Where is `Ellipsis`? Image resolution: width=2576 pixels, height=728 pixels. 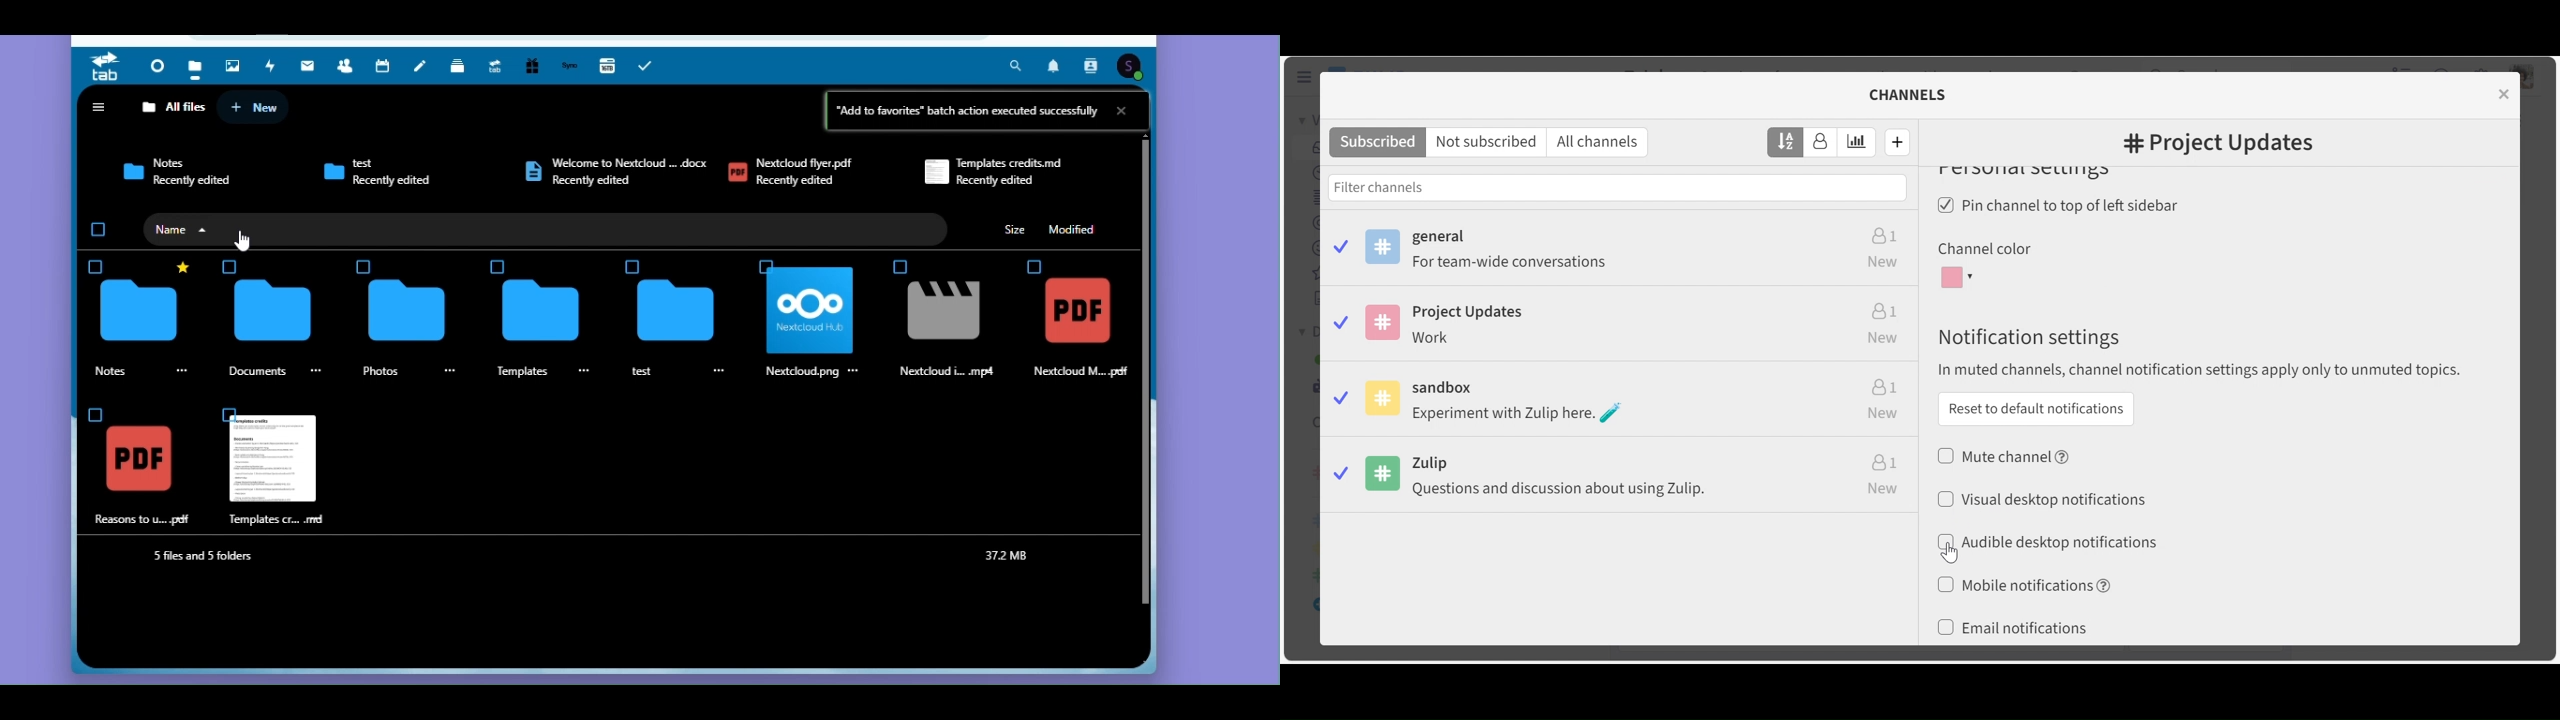
Ellipsis is located at coordinates (315, 369).